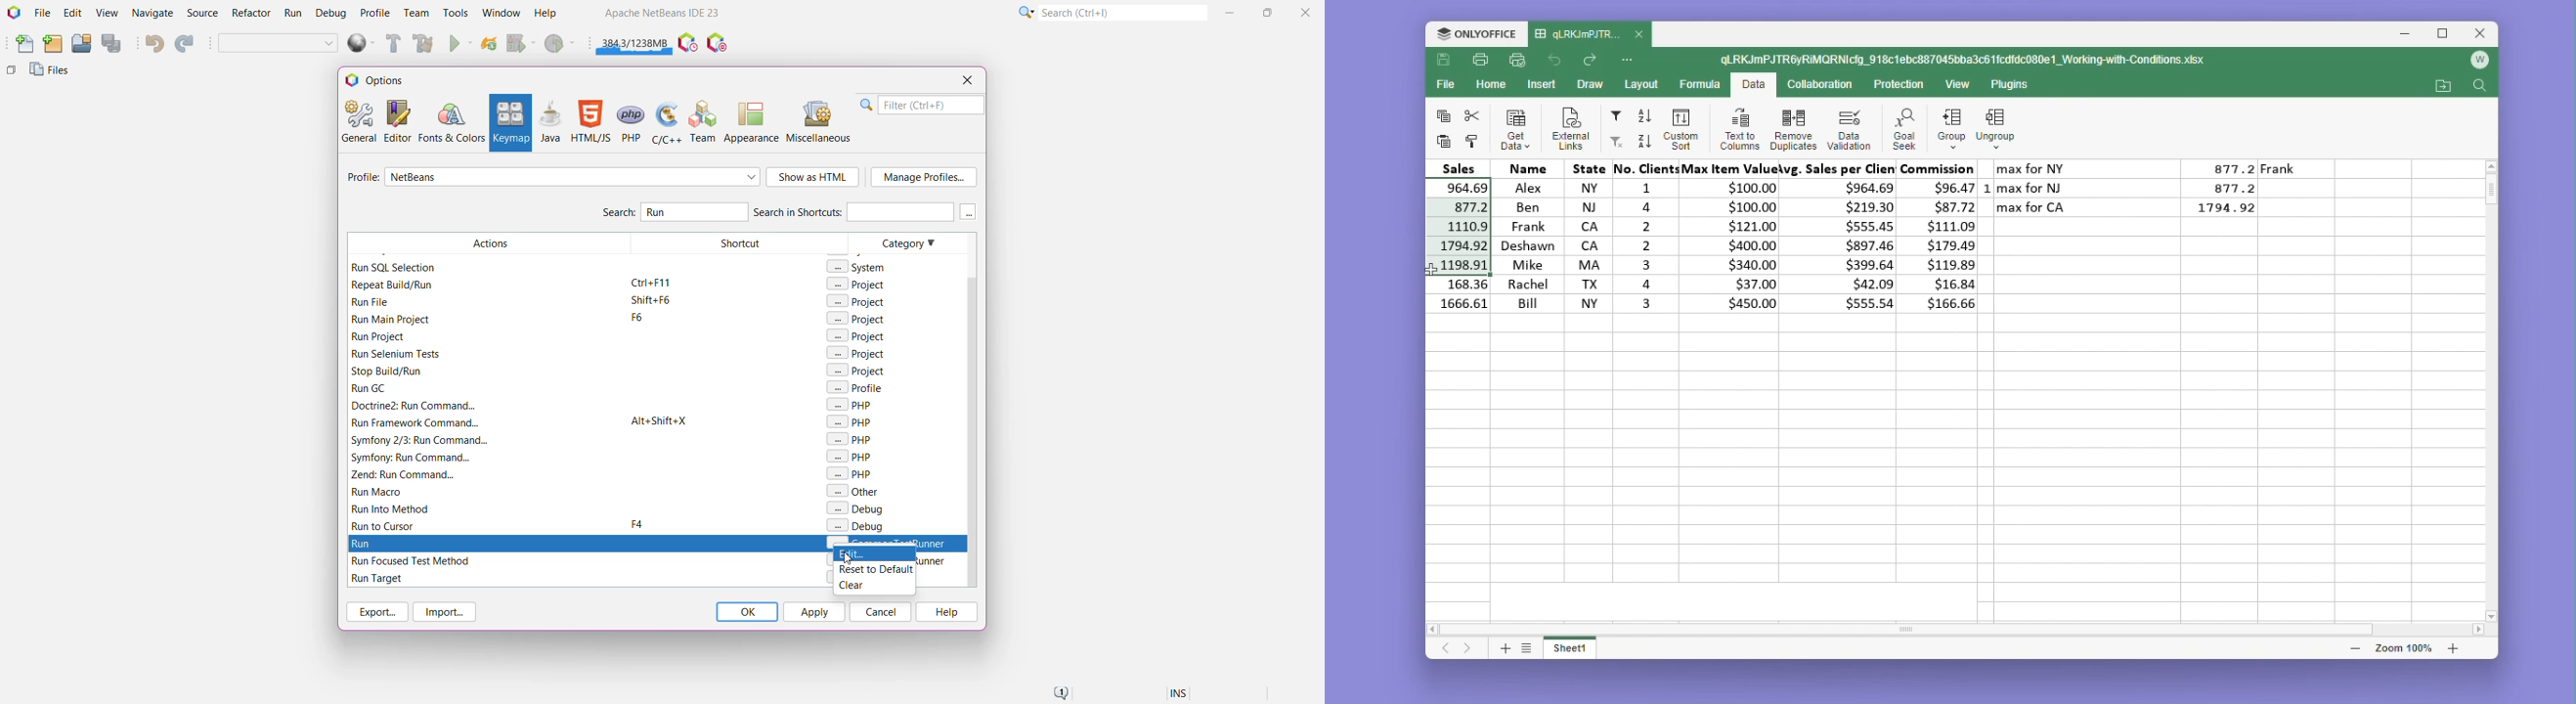 The width and height of the screenshot is (2576, 728). Describe the element at coordinates (112, 43) in the screenshot. I see `Save All` at that location.